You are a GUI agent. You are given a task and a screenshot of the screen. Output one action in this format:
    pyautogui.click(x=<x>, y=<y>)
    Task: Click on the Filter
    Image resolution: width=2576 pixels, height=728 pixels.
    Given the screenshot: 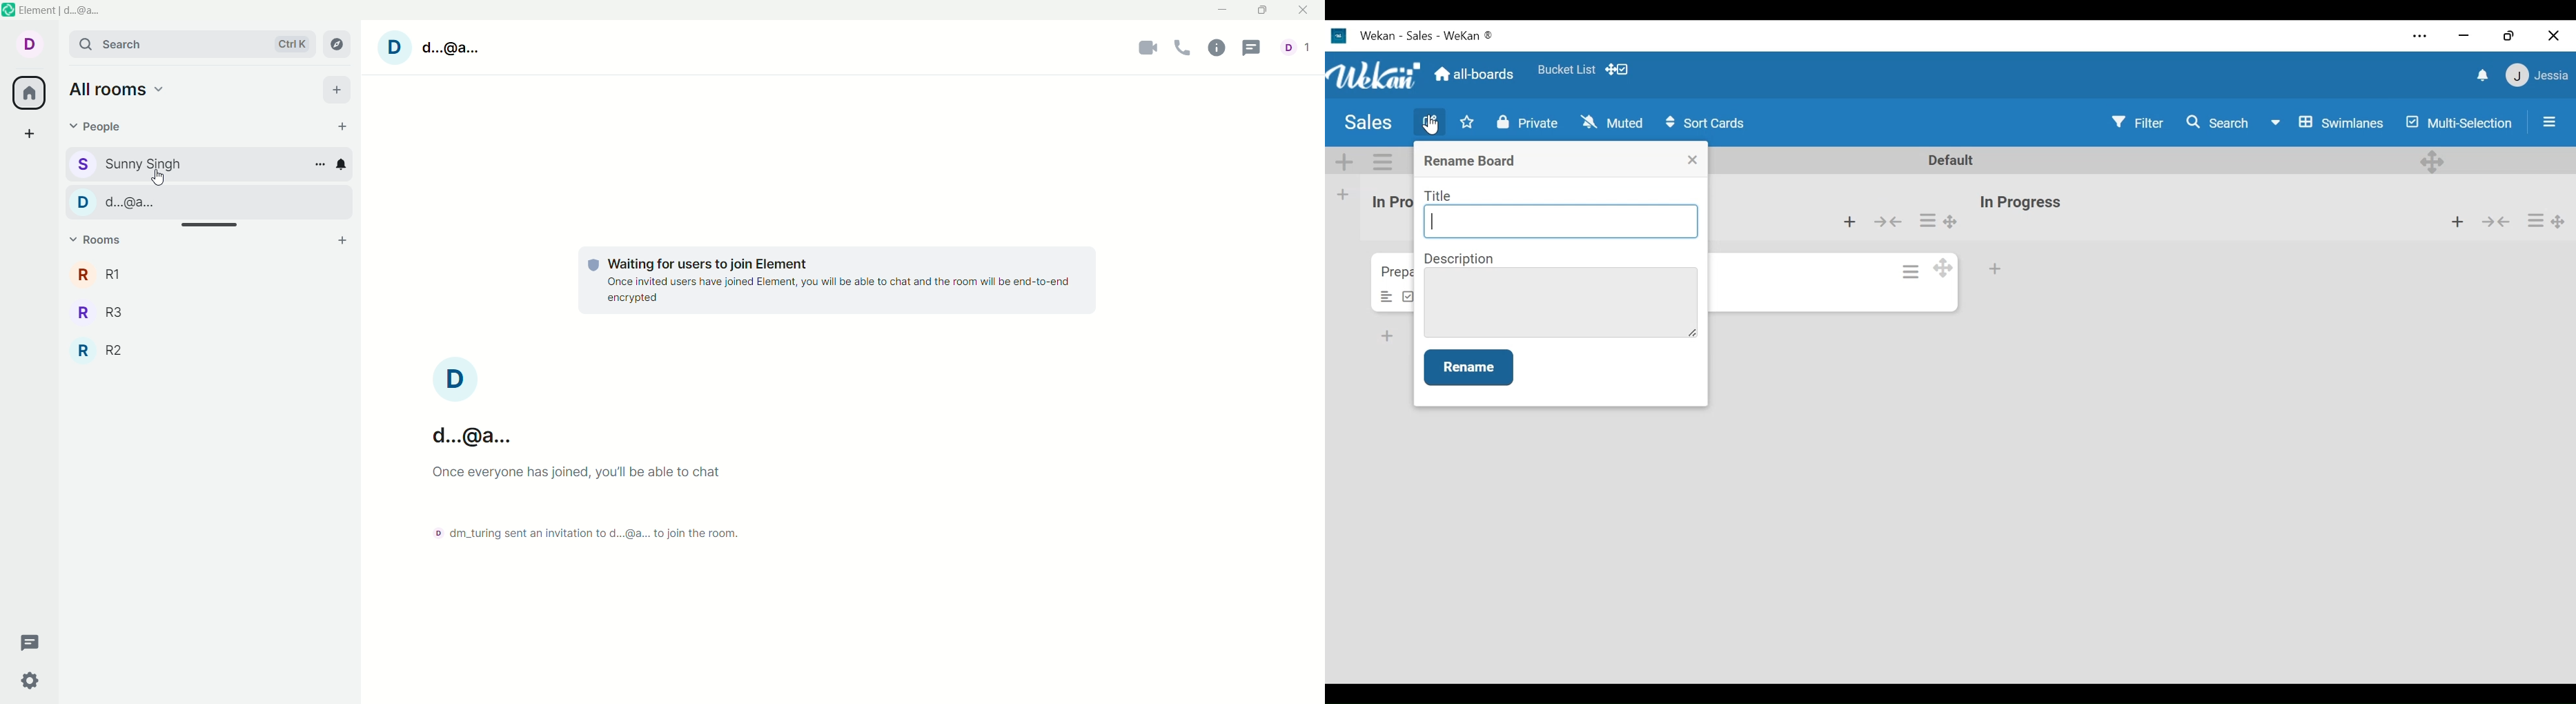 What is the action you would take?
    pyautogui.click(x=2137, y=122)
    